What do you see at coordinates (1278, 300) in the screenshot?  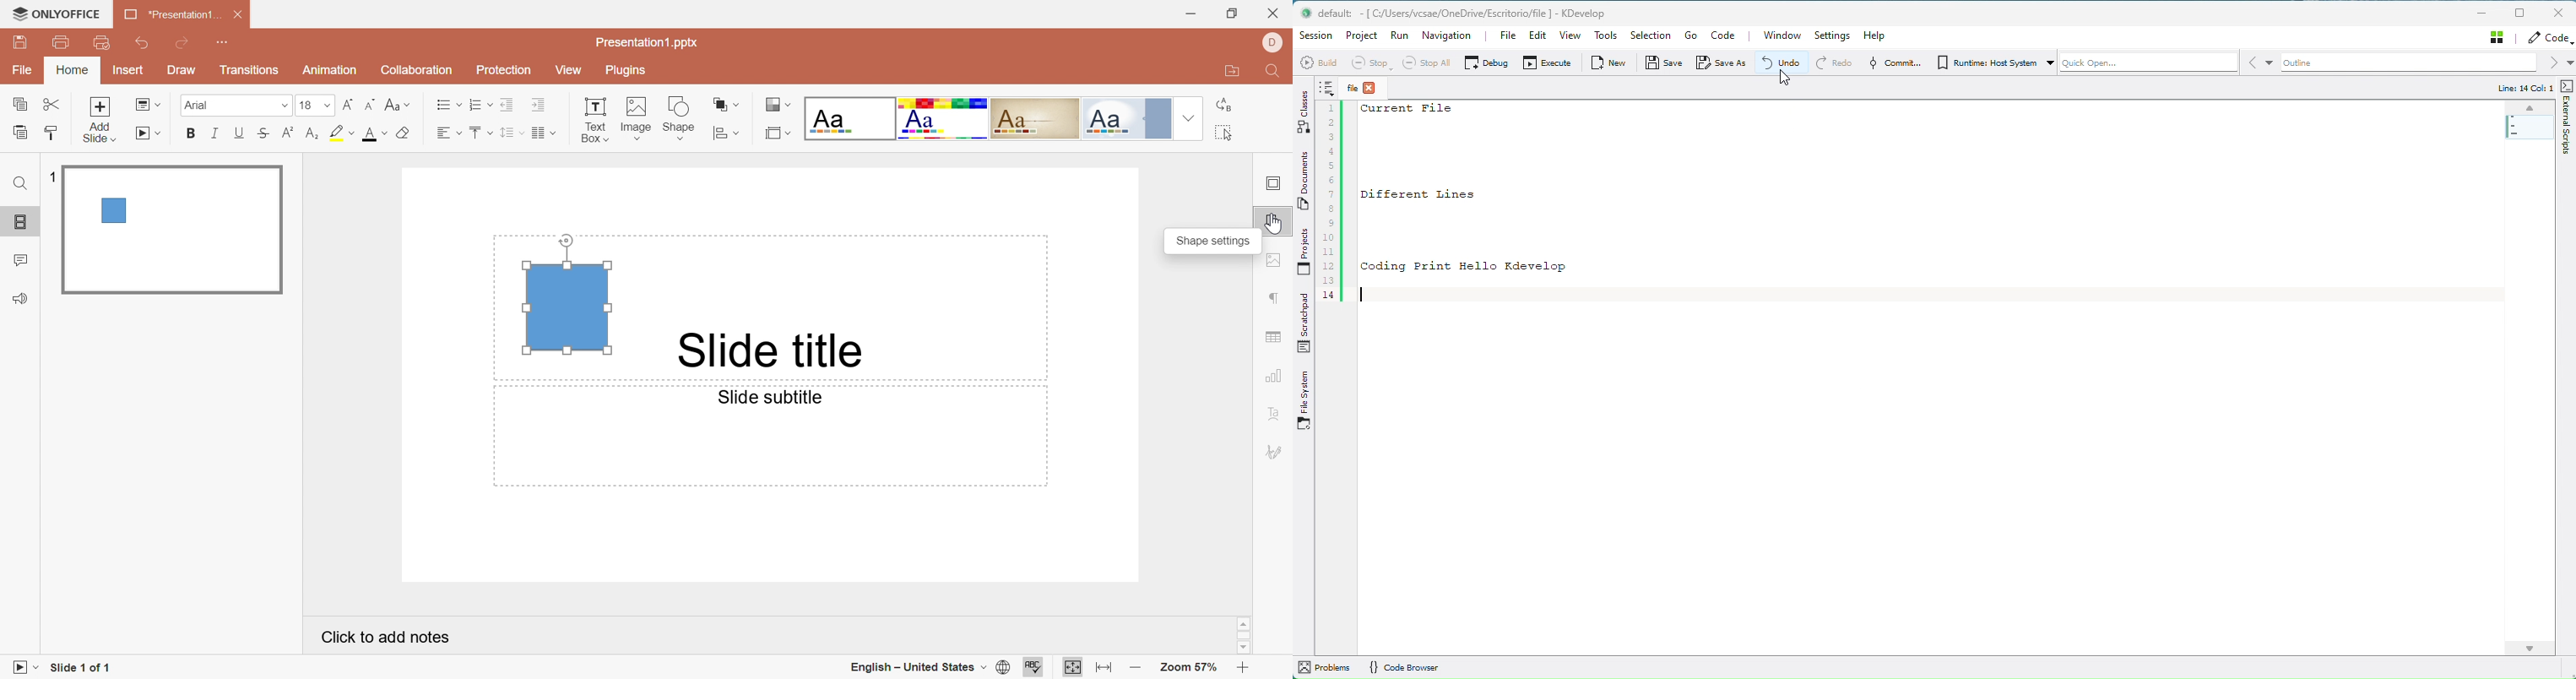 I see `Paragraph settings` at bounding box center [1278, 300].